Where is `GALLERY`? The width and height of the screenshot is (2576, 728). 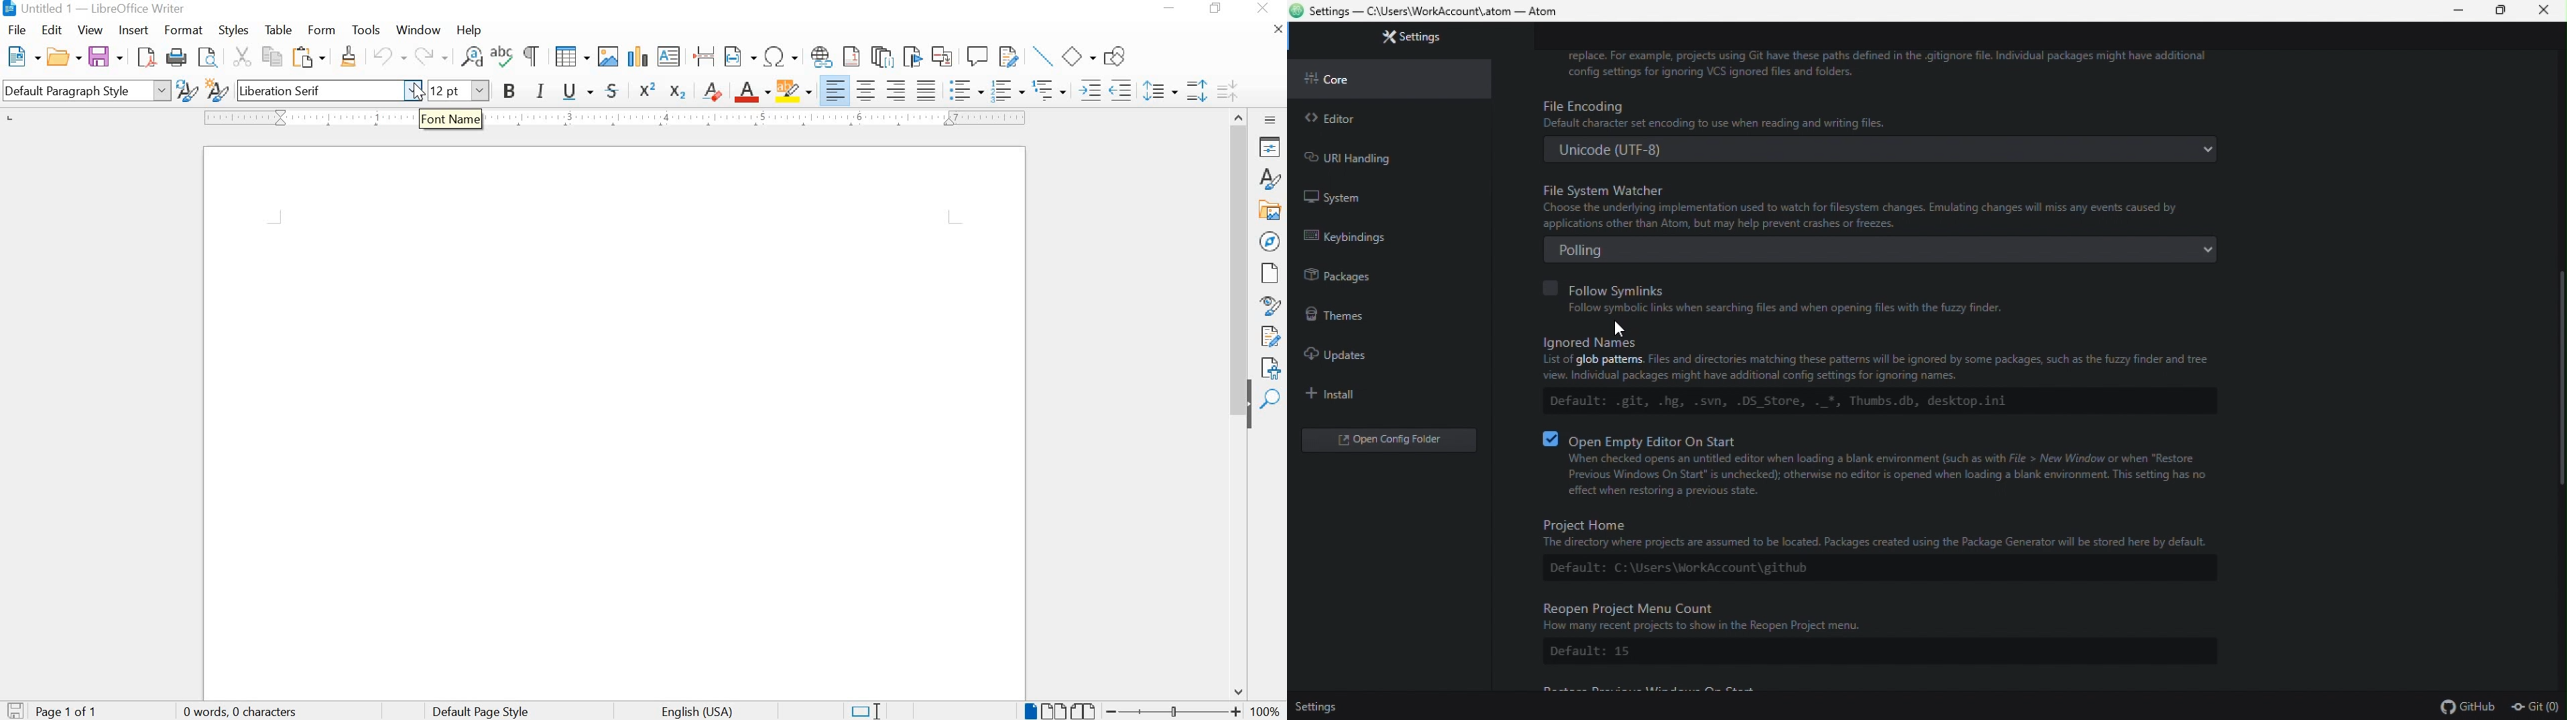
GALLERY is located at coordinates (1271, 211).